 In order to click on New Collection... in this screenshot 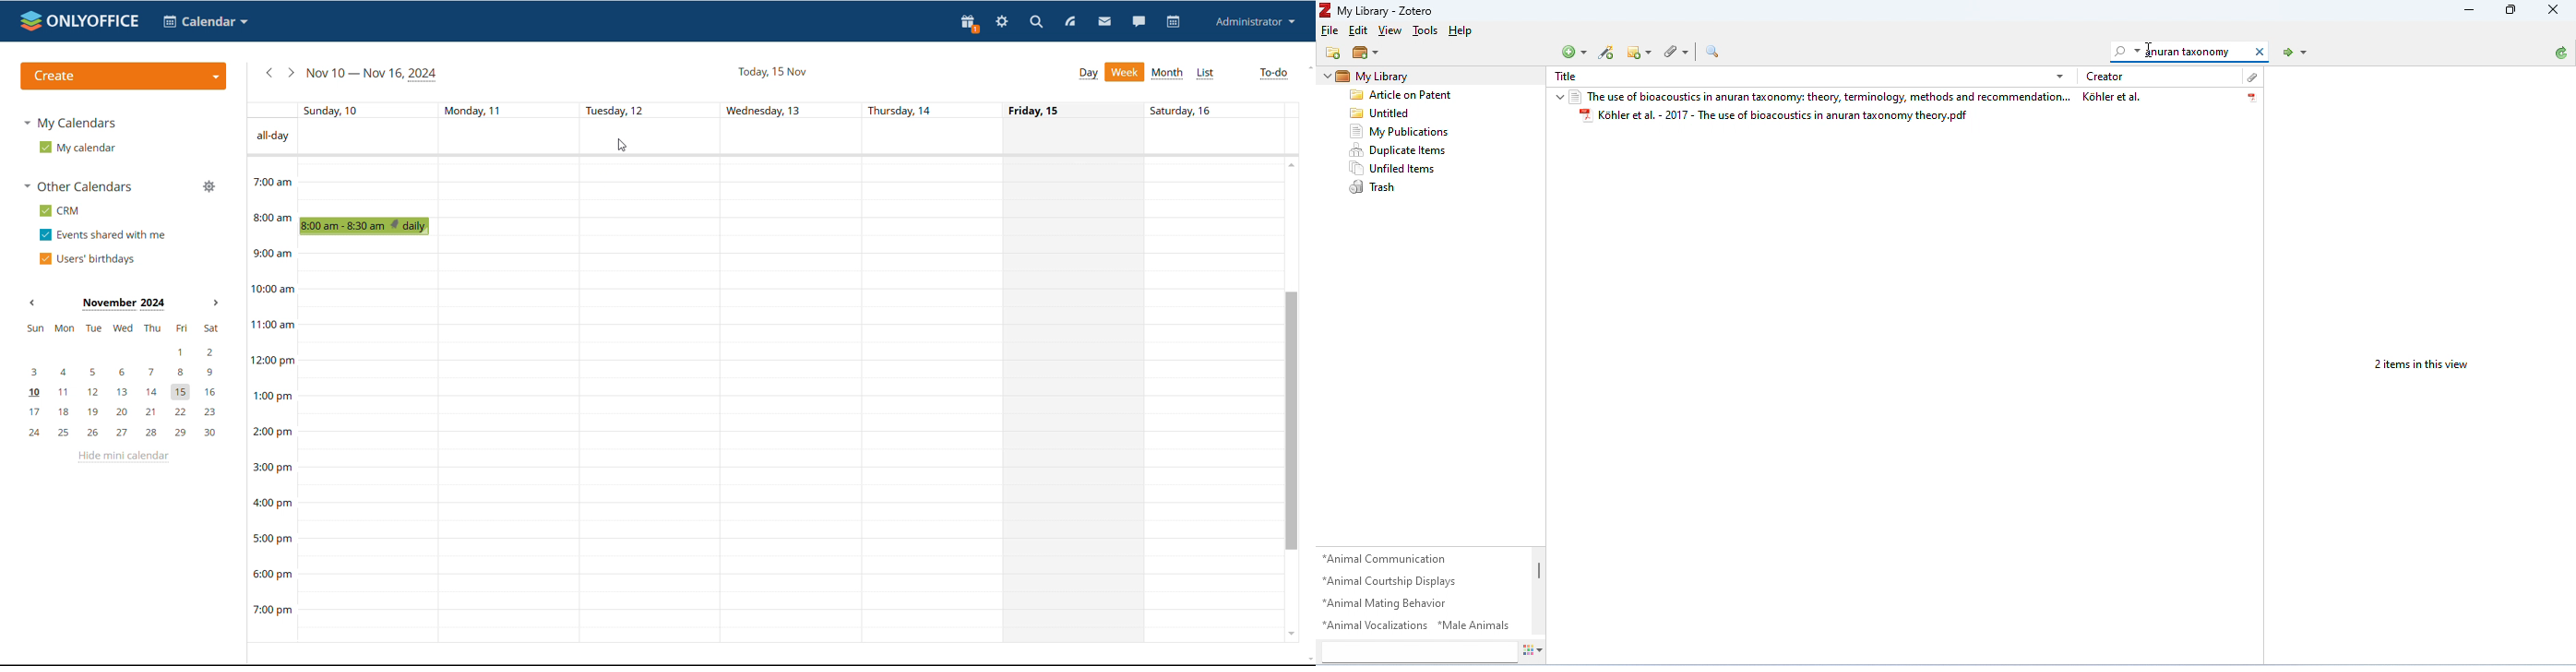, I will do `click(1334, 54)`.